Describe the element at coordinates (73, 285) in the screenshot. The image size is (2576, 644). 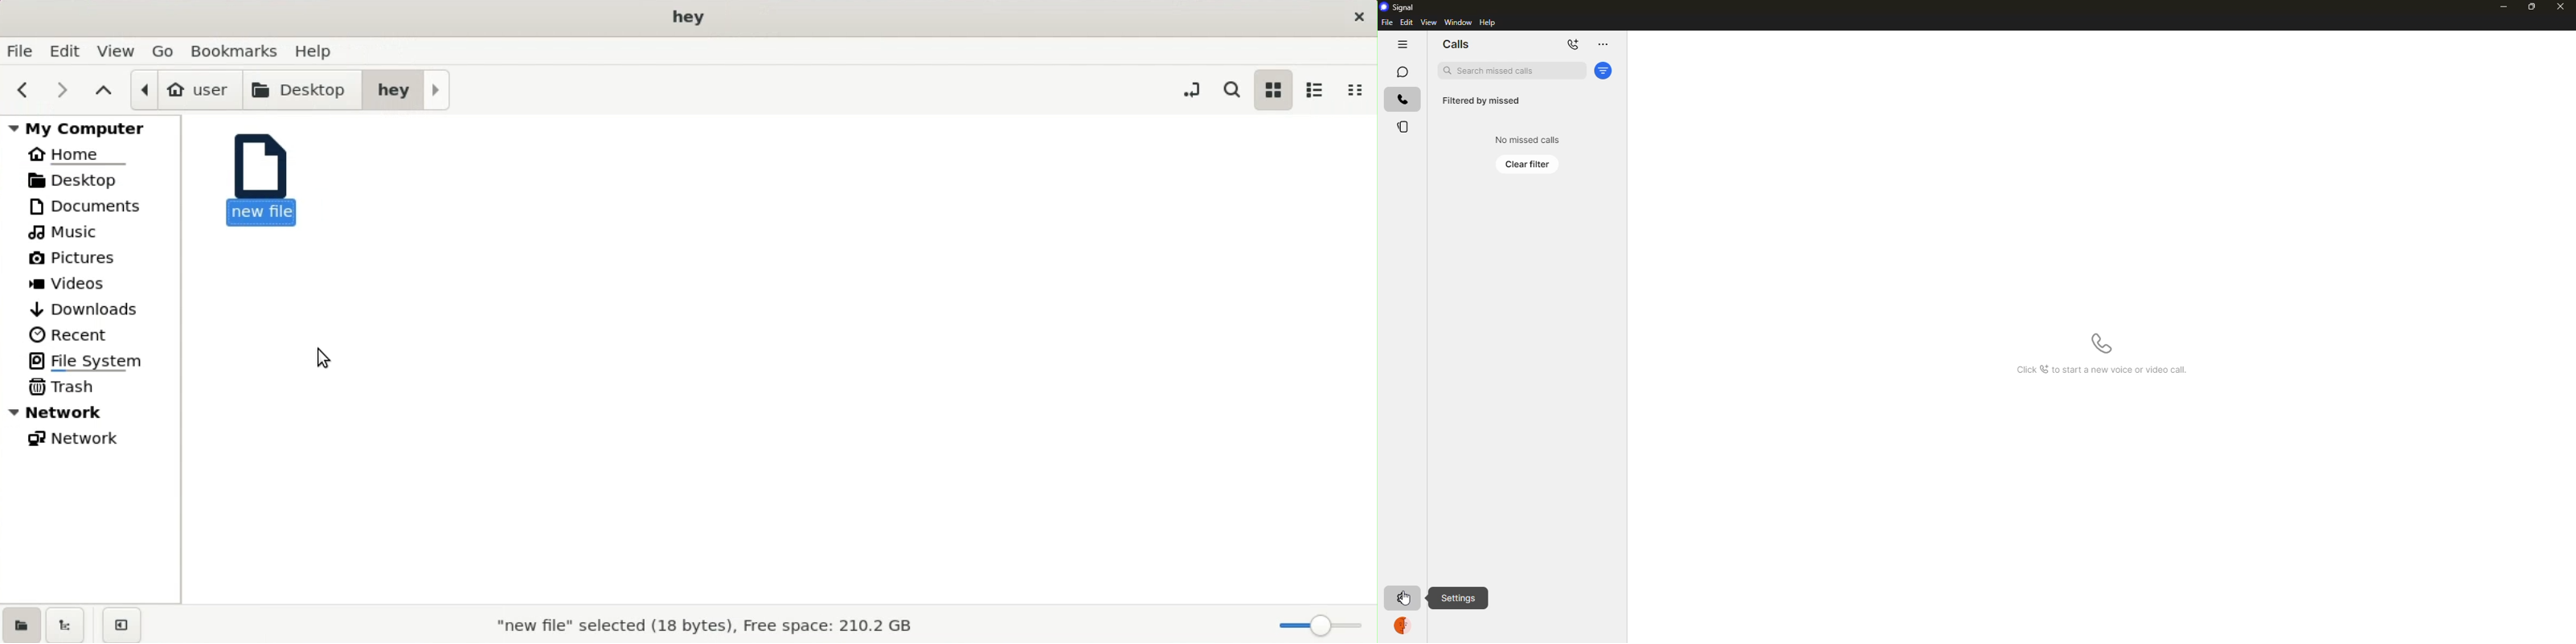
I see `videos` at that location.